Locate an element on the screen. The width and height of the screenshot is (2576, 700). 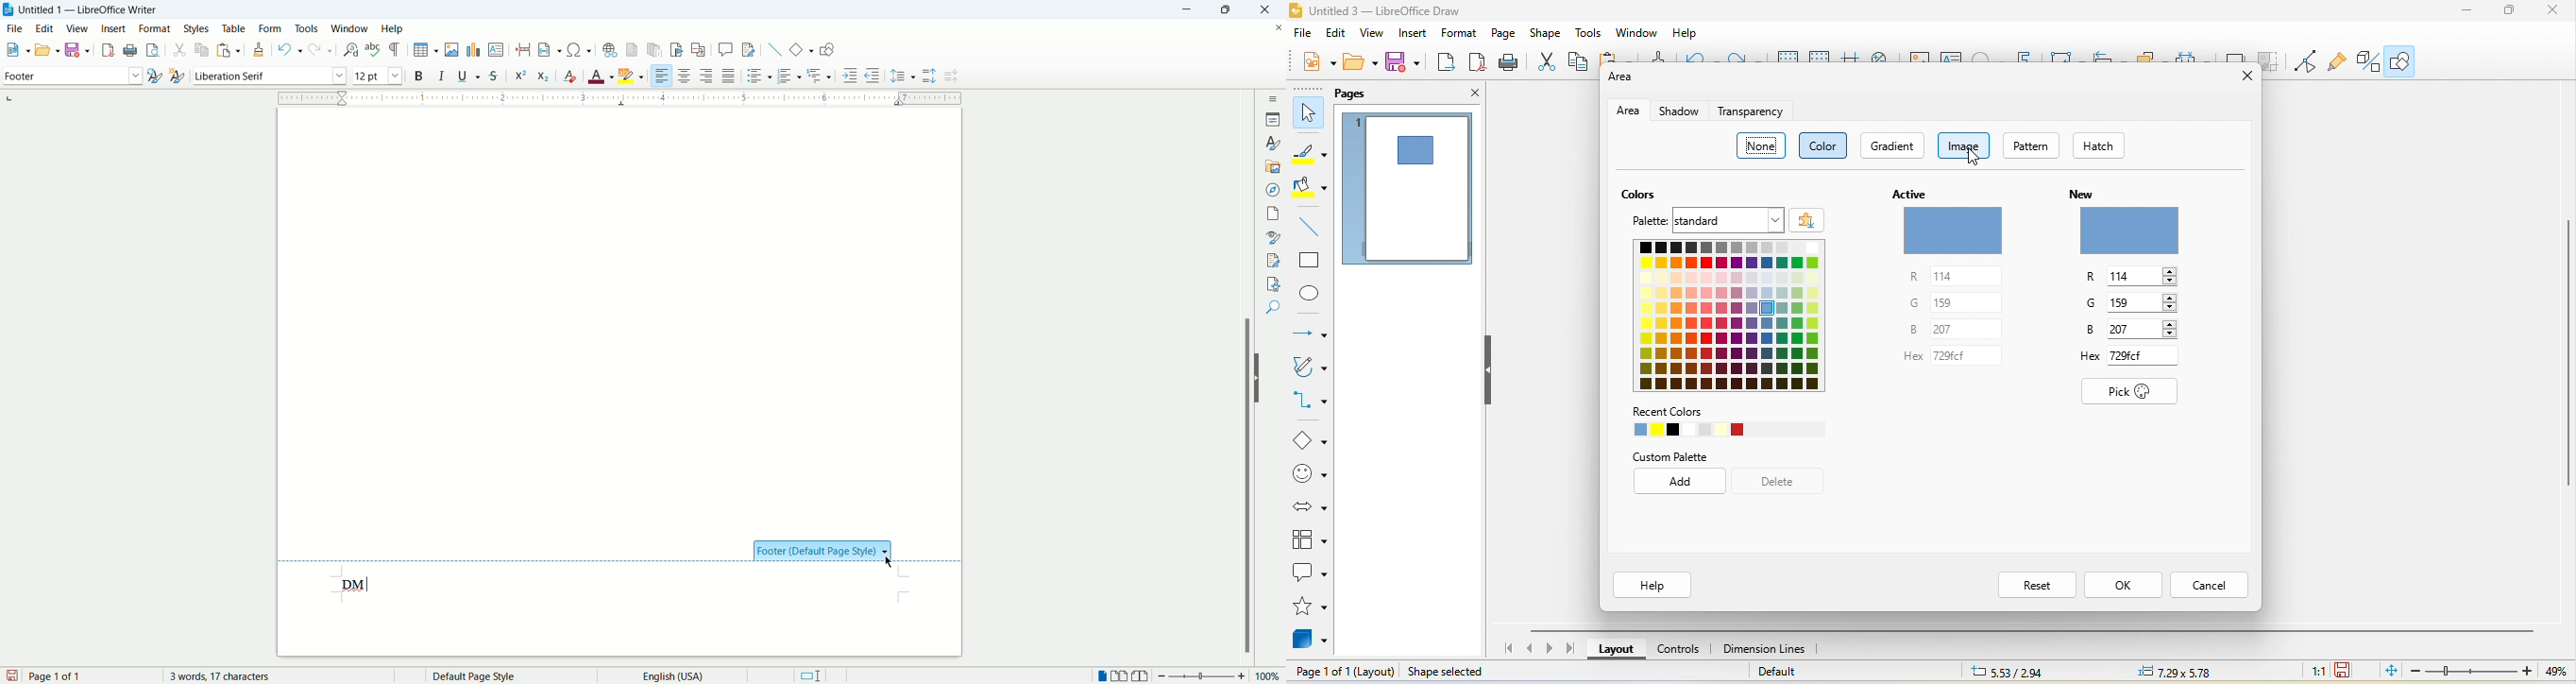
b 207  is located at coordinates (1954, 332).